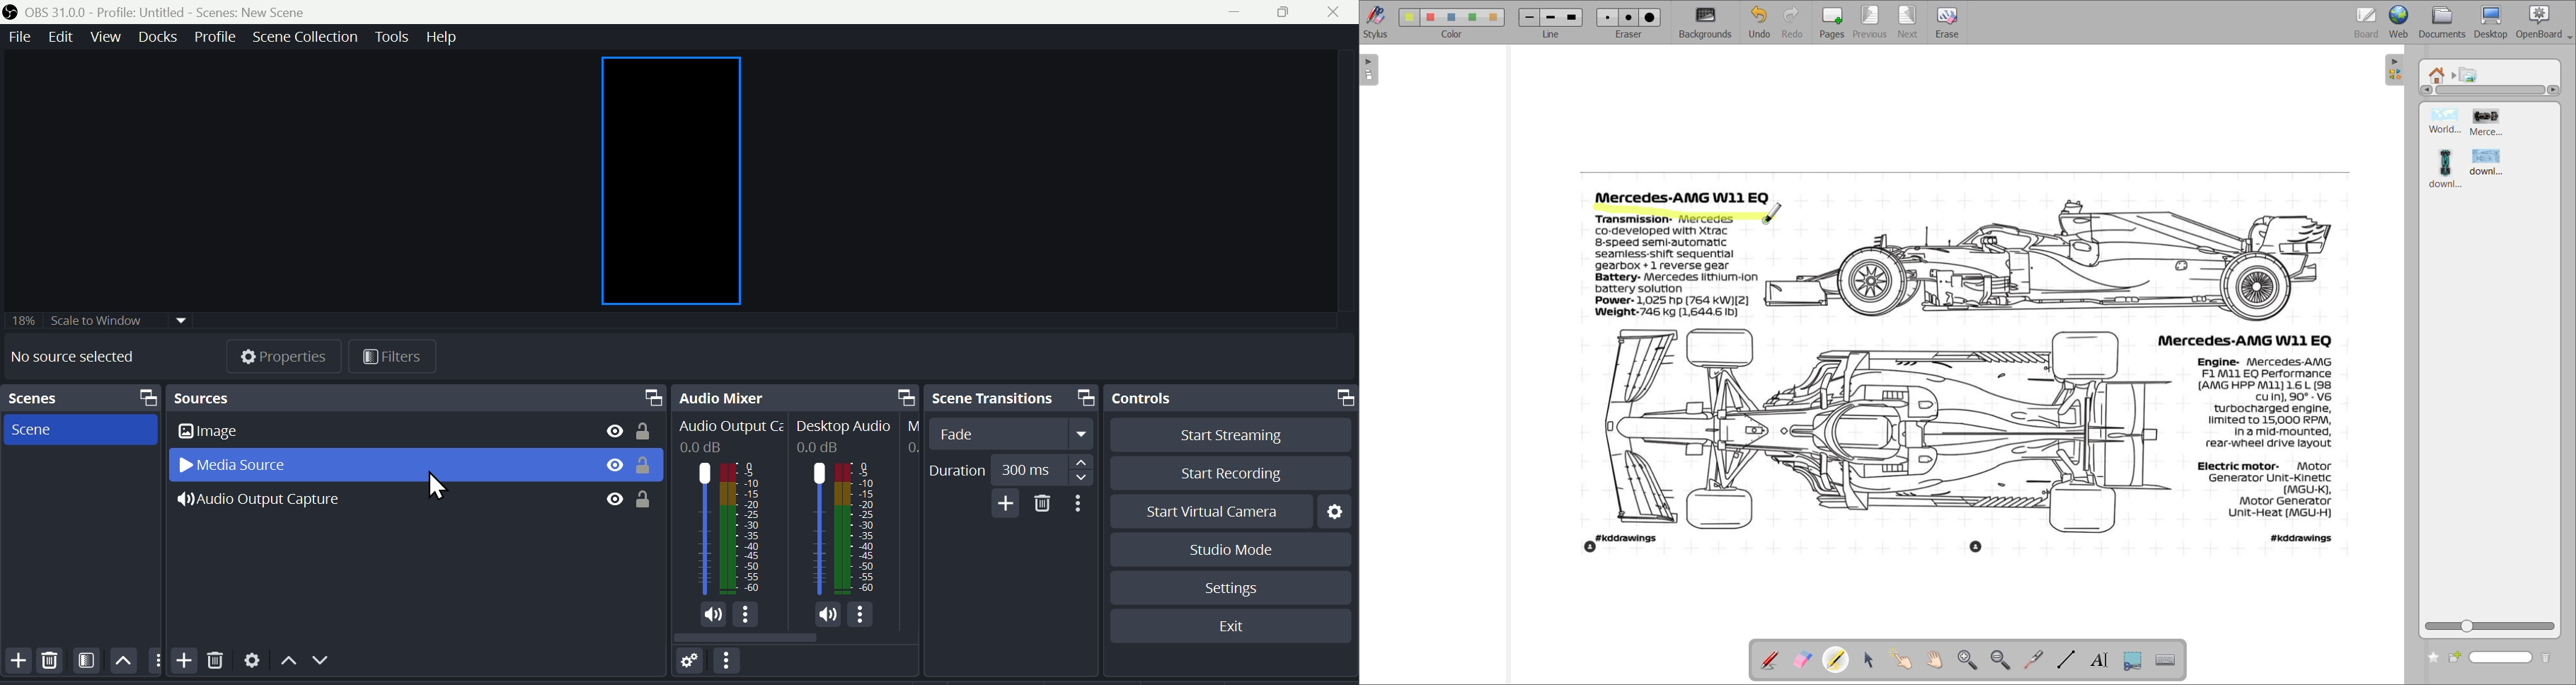  Describe the element at coordinates (614, 466) in the screenshot. I see `Visibility` at that location.